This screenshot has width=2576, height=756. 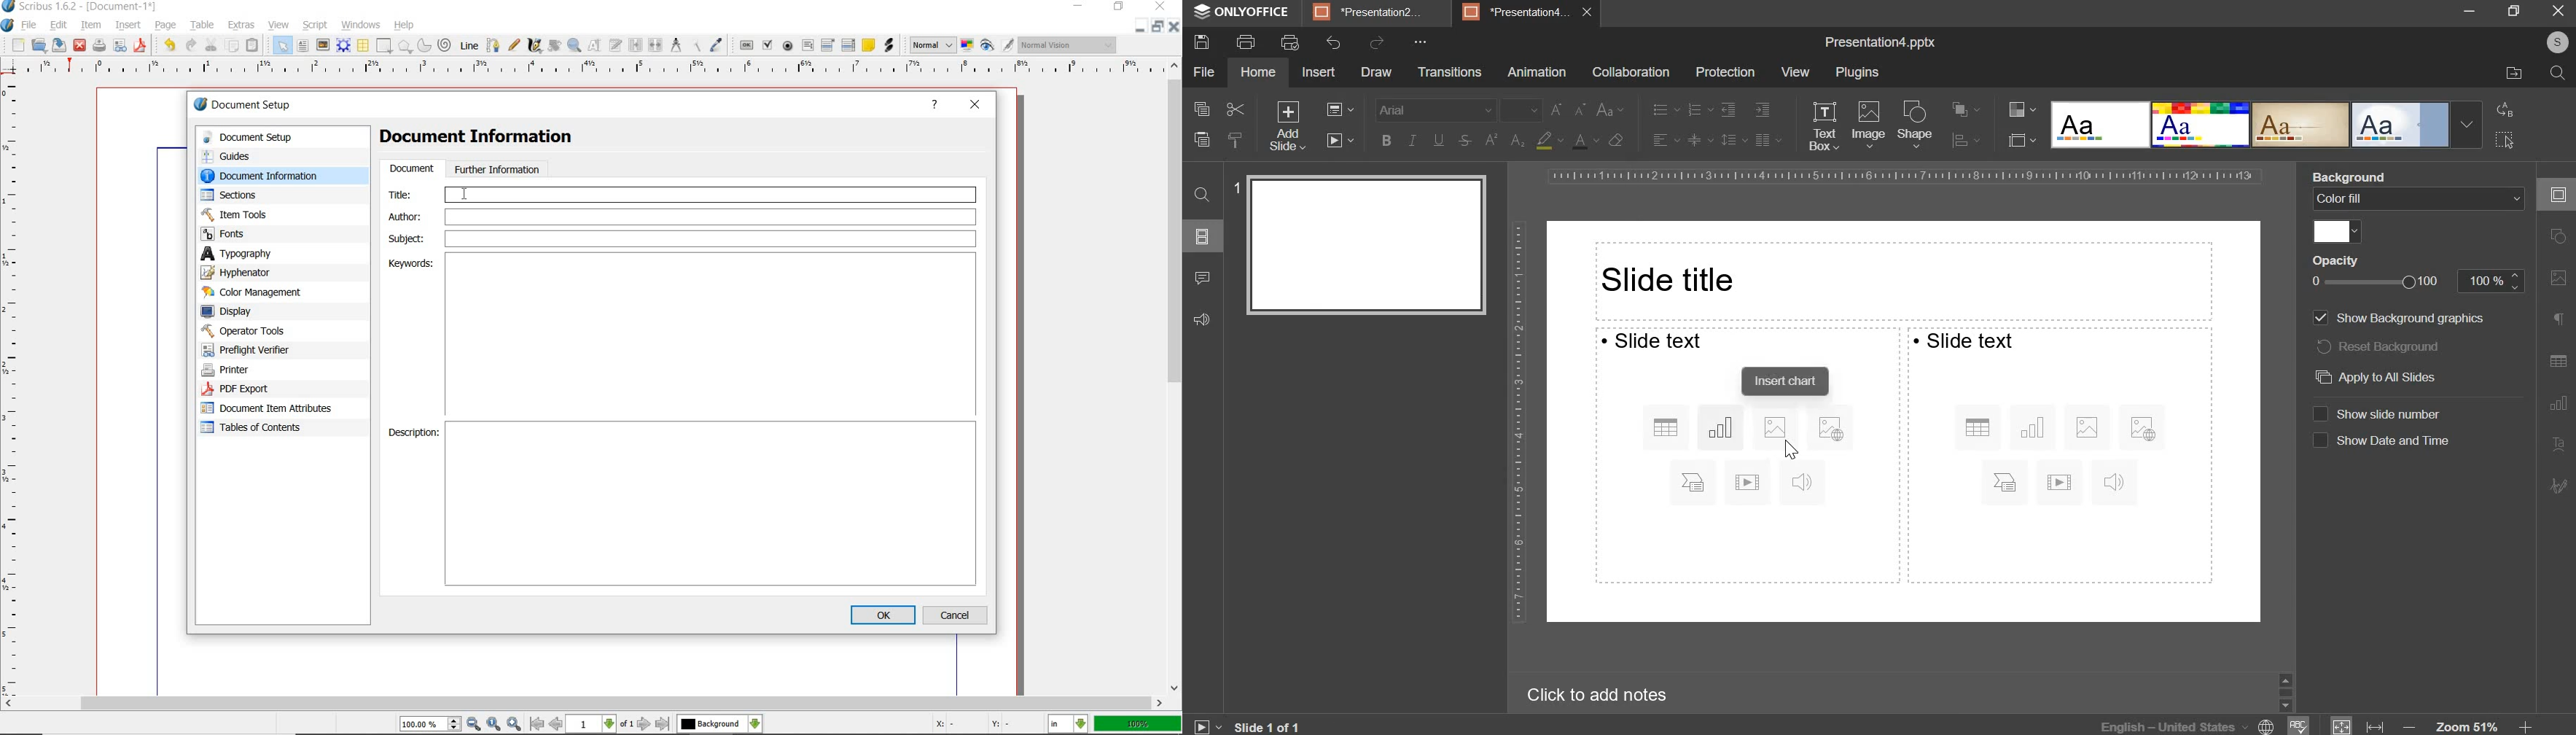 I want to click on display, so click(x=251, y=310).